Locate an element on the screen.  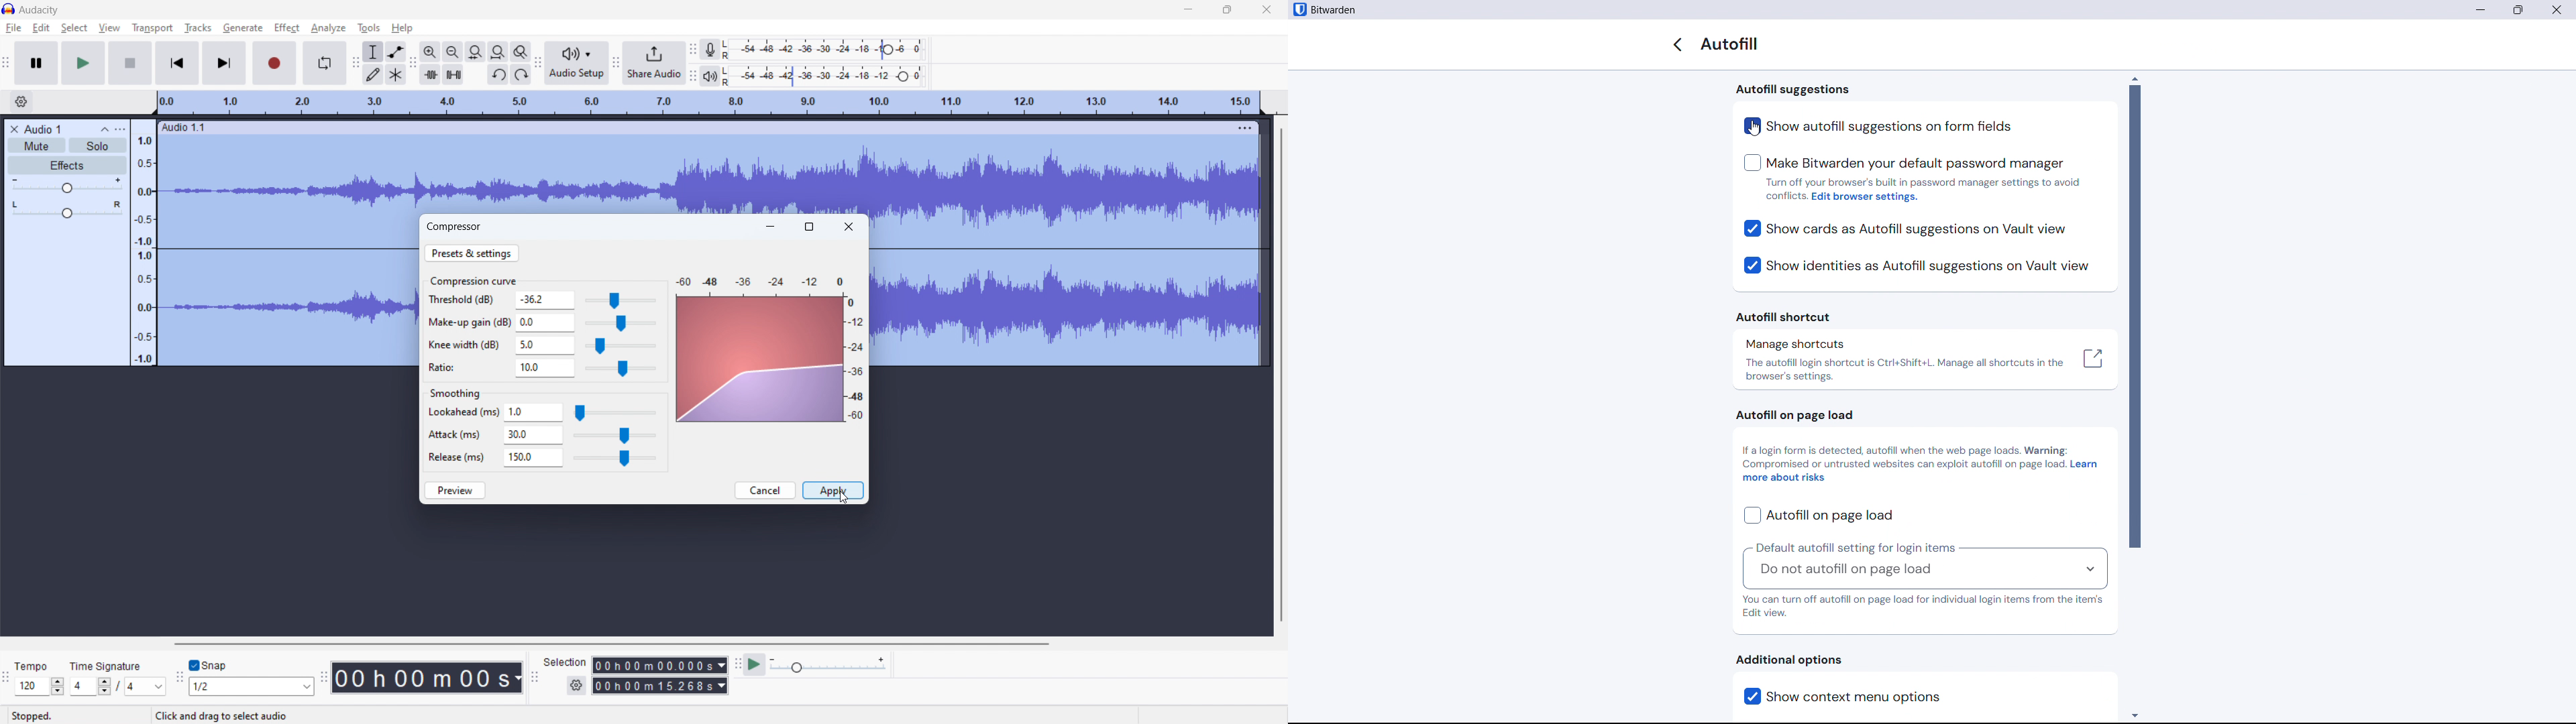
share audio toolbar is located at coordinates (616, 62).